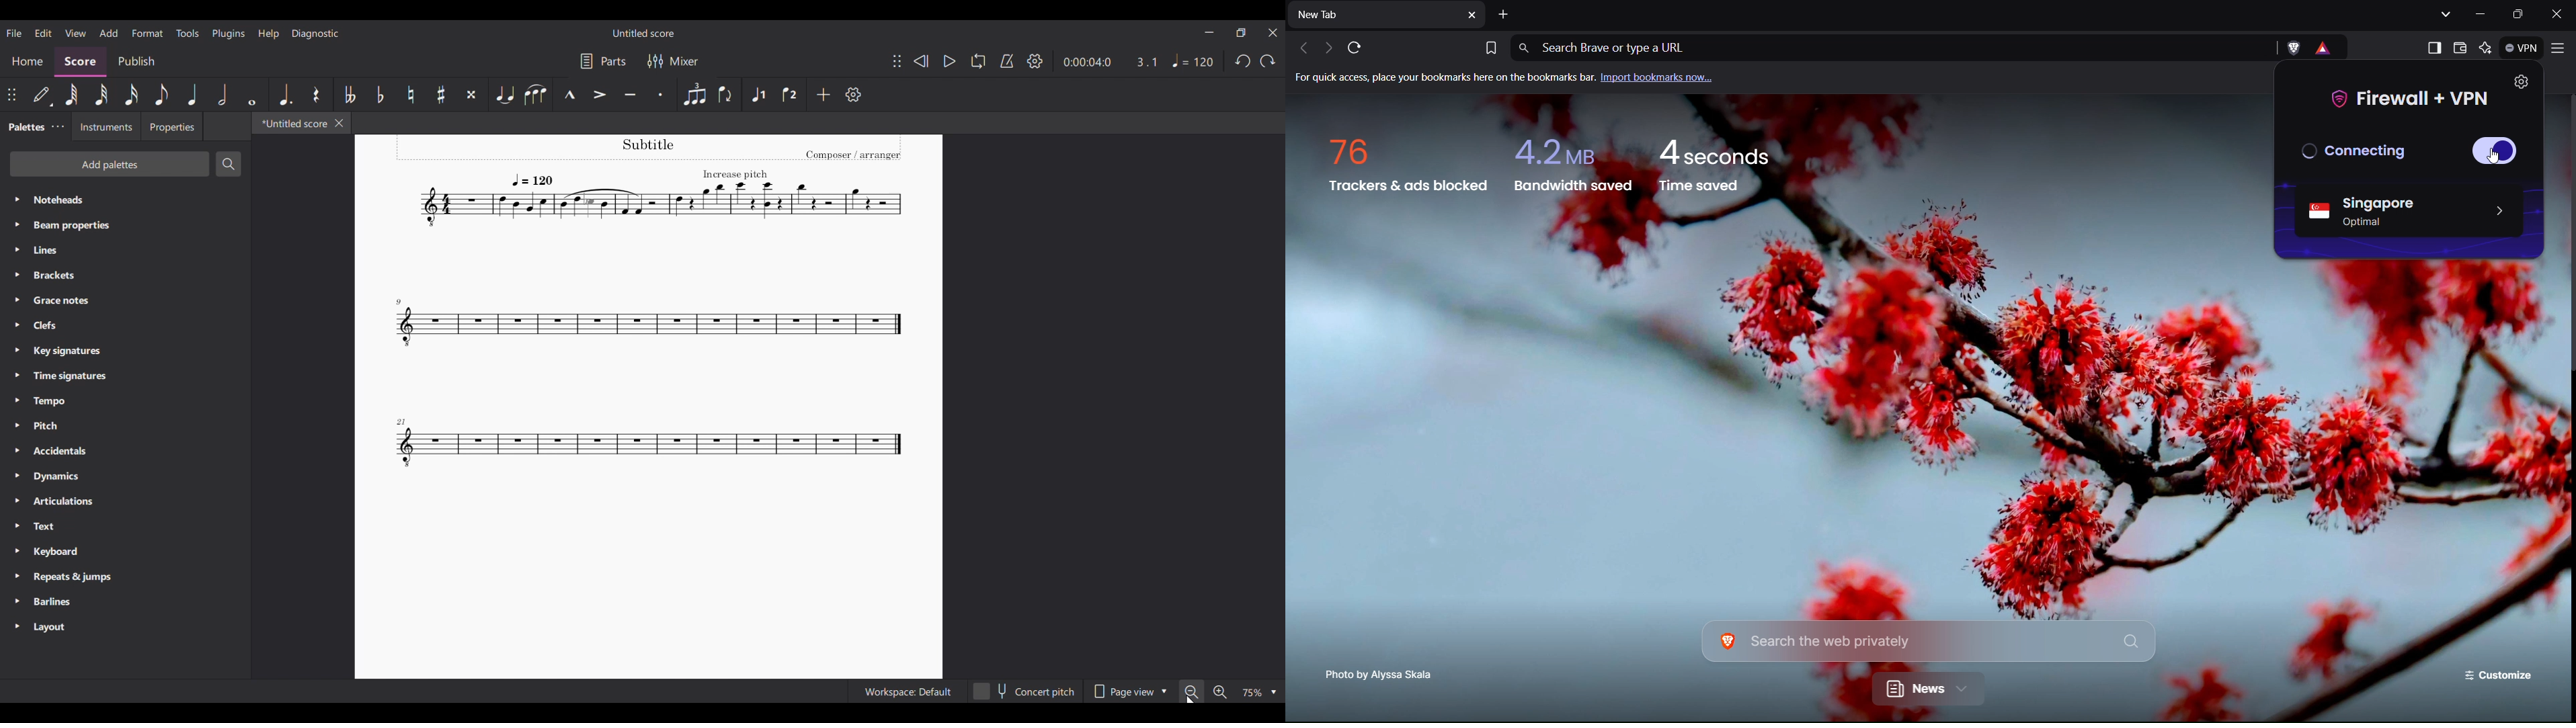 The width and height of the screenshot is (2576, 728). Describe the element at coordinates (125, 602) in the screenshot. I see `Barlines` at that location.